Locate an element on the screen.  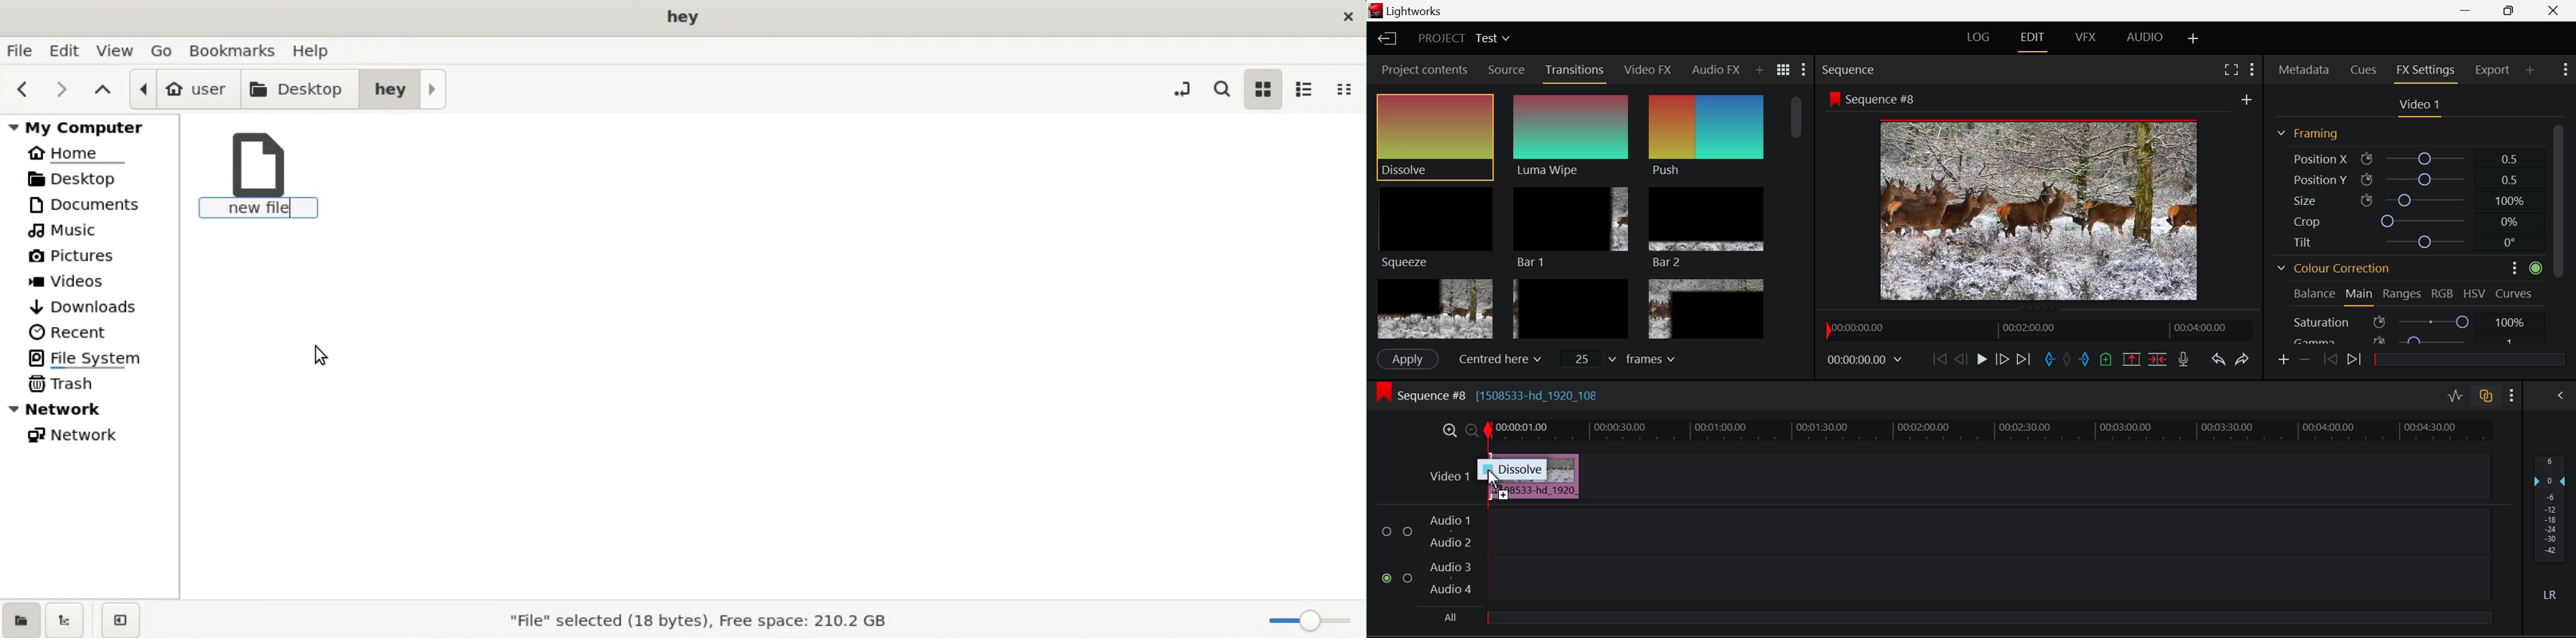
Project Title is located at coordinates (1462, 38).